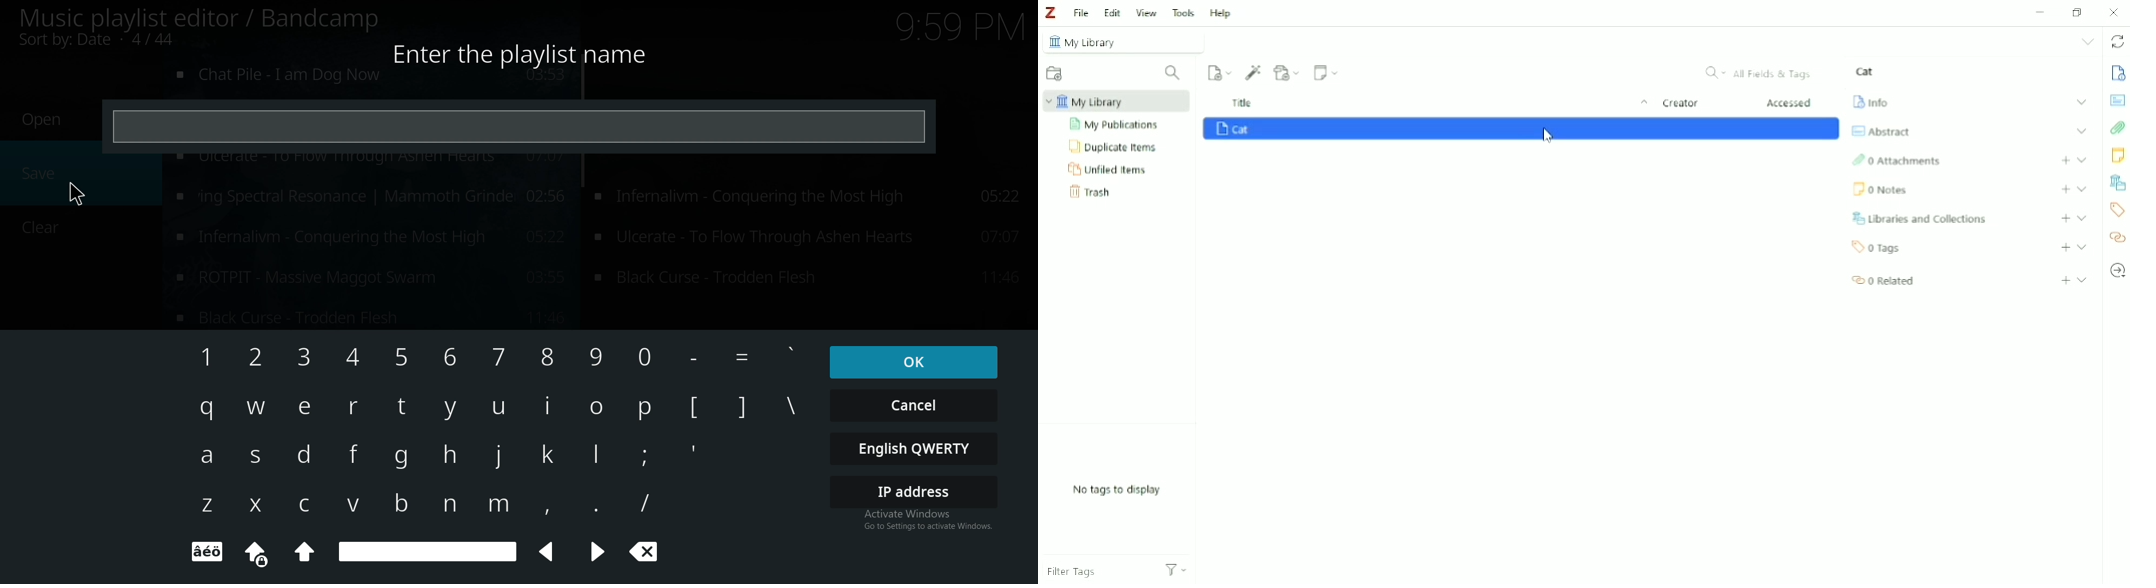 The height and width of the screenshot is (588, 2156). Describe the element at coordinates (1865, 71) in the screenshot. I see `Cat` at that location.